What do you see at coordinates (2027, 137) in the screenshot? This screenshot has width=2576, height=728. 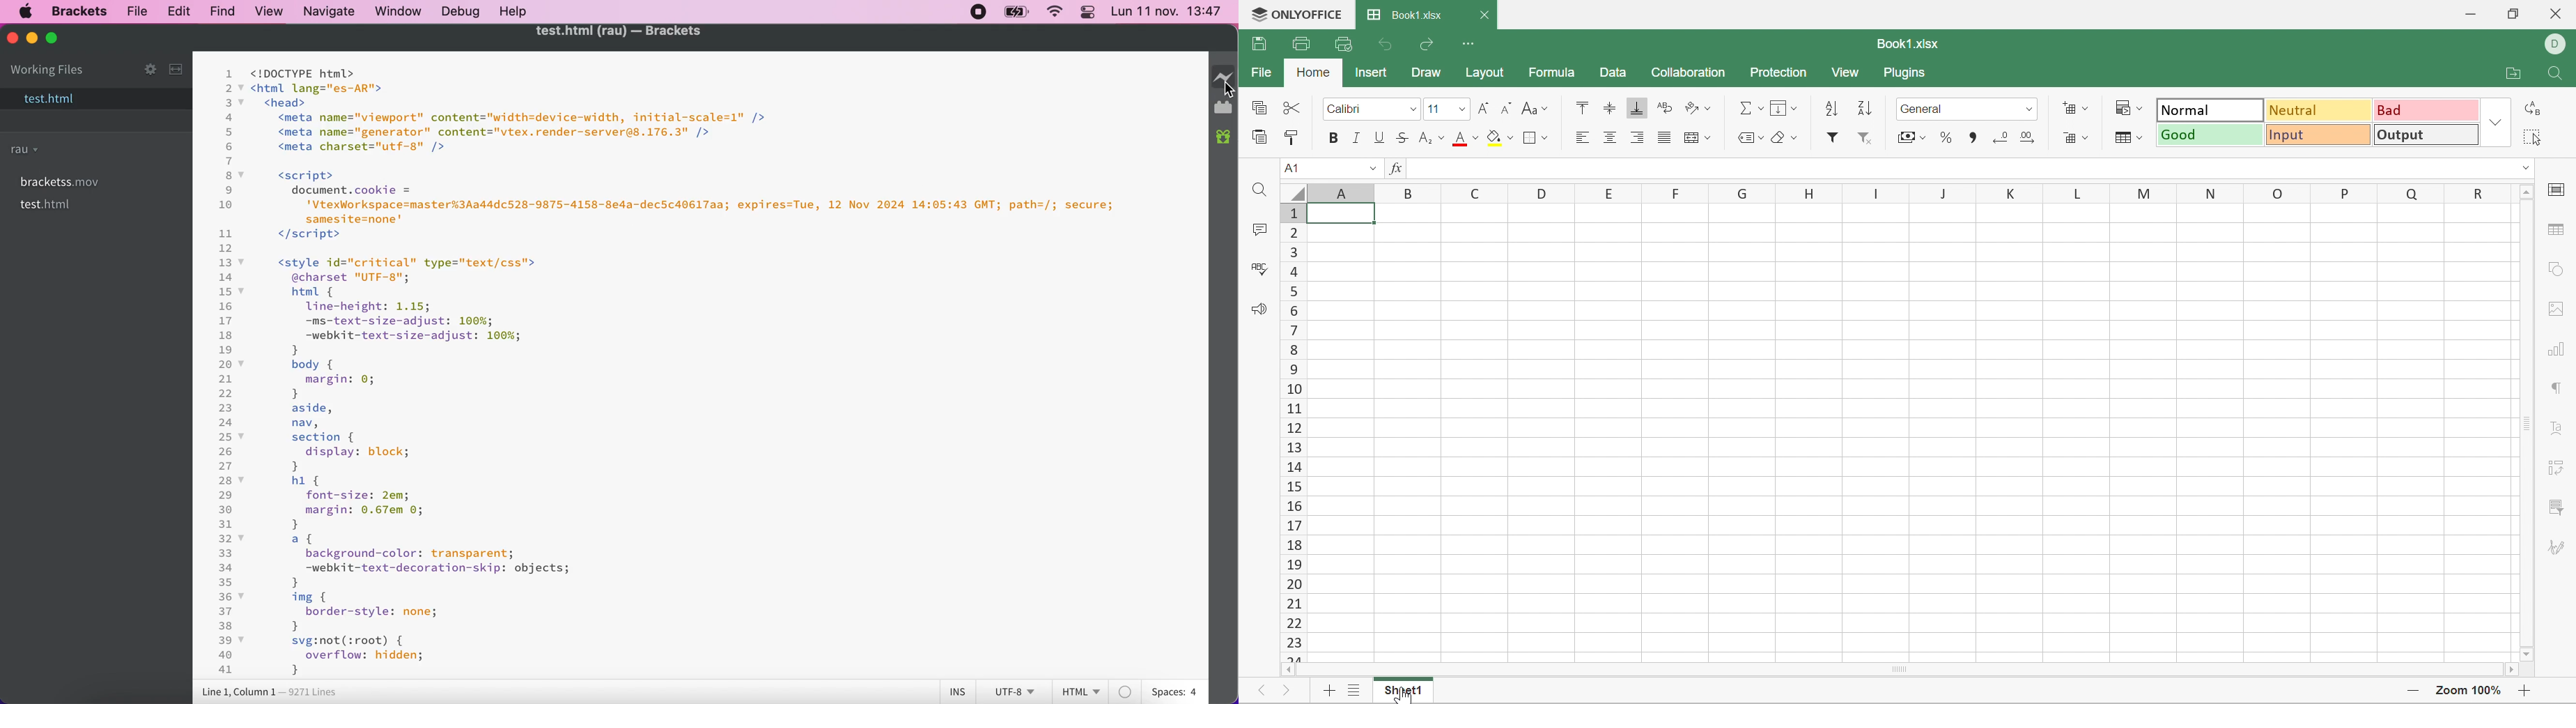 I see `Increase decimal` at bounding box center [2027, 137].